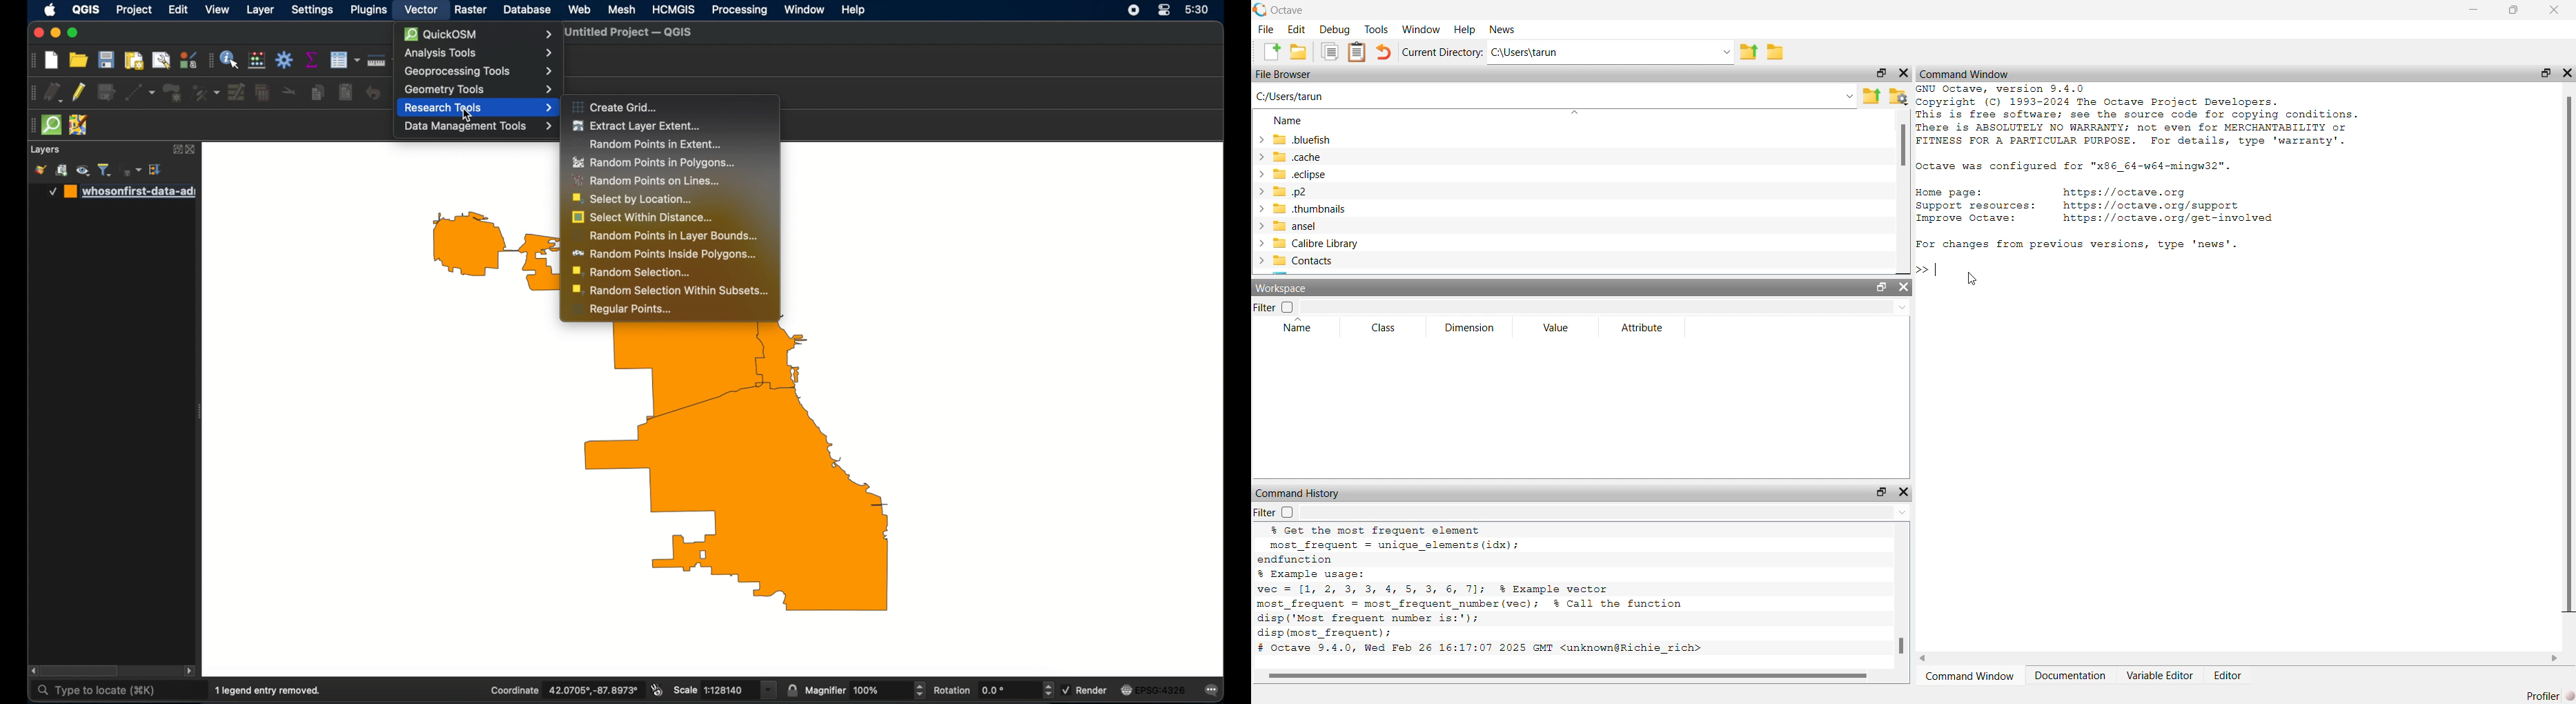  What do you see at coordinates (1297, 226) in the screenshot?
I see `ansel` at bounding box center [1297, 226].